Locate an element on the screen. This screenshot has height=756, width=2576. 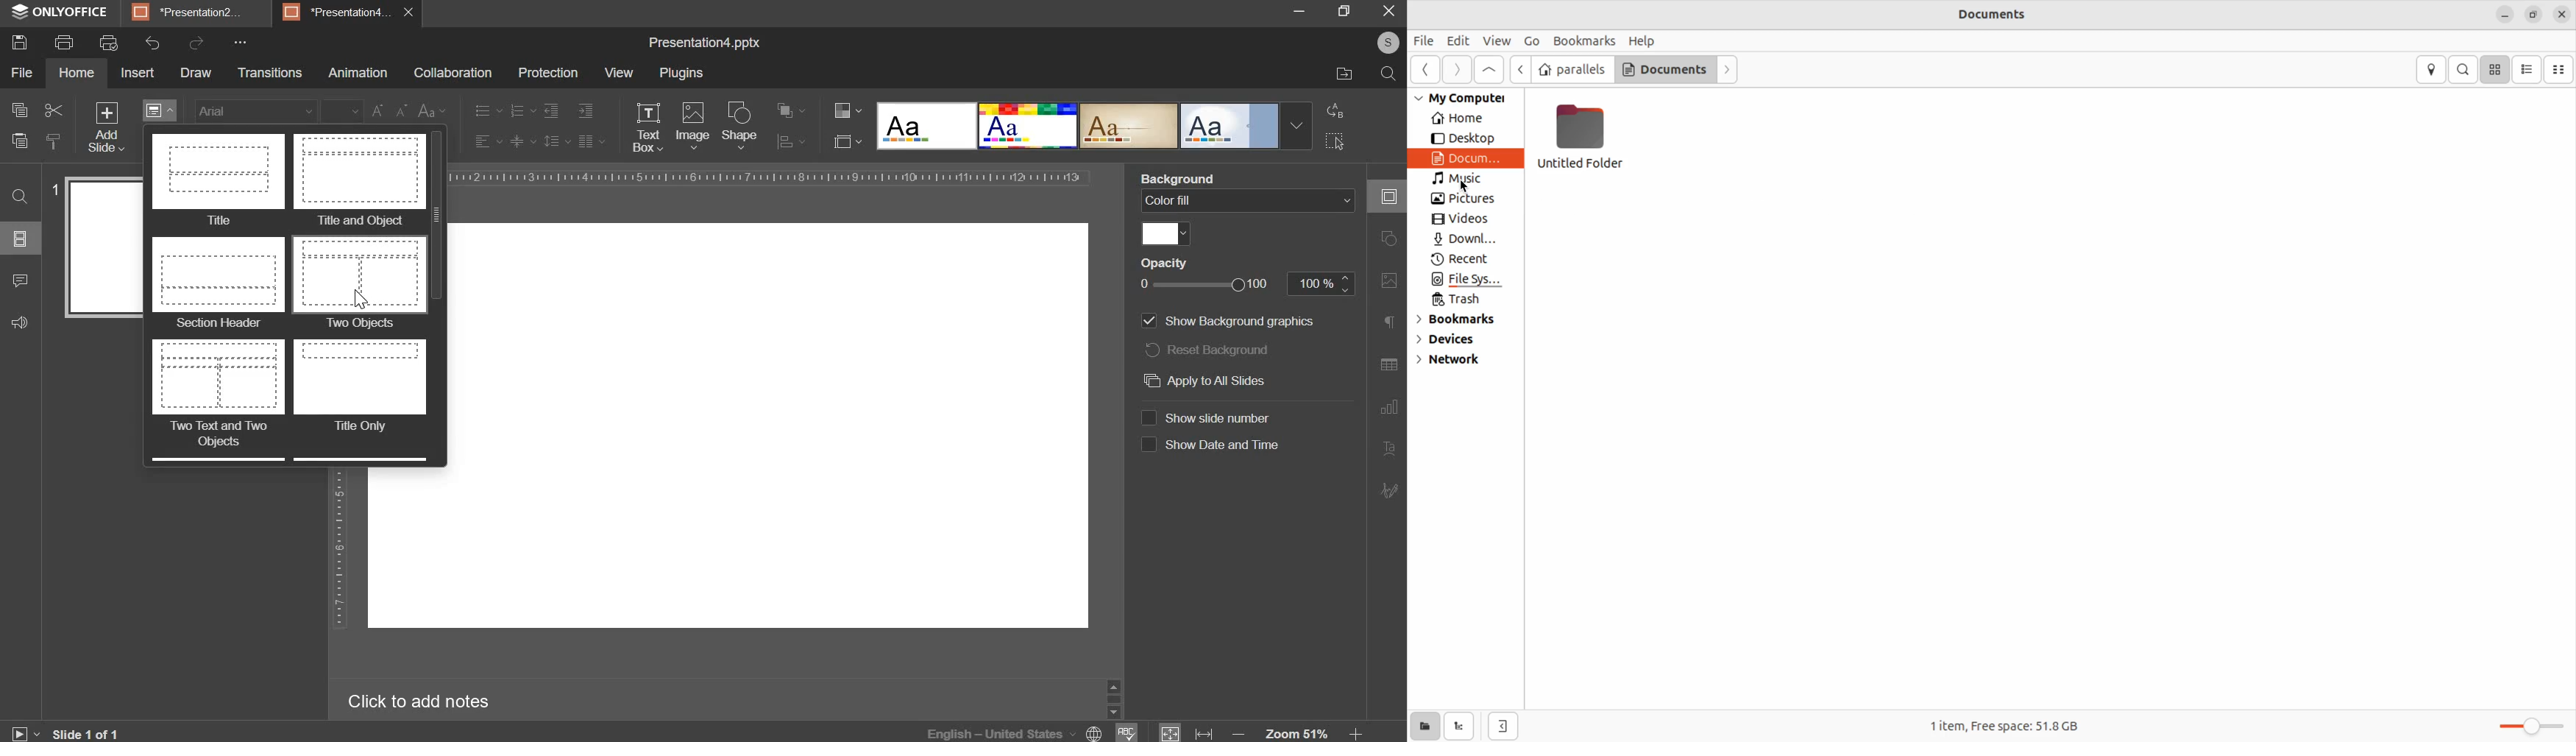
insert is located at coordinates (138, 74).